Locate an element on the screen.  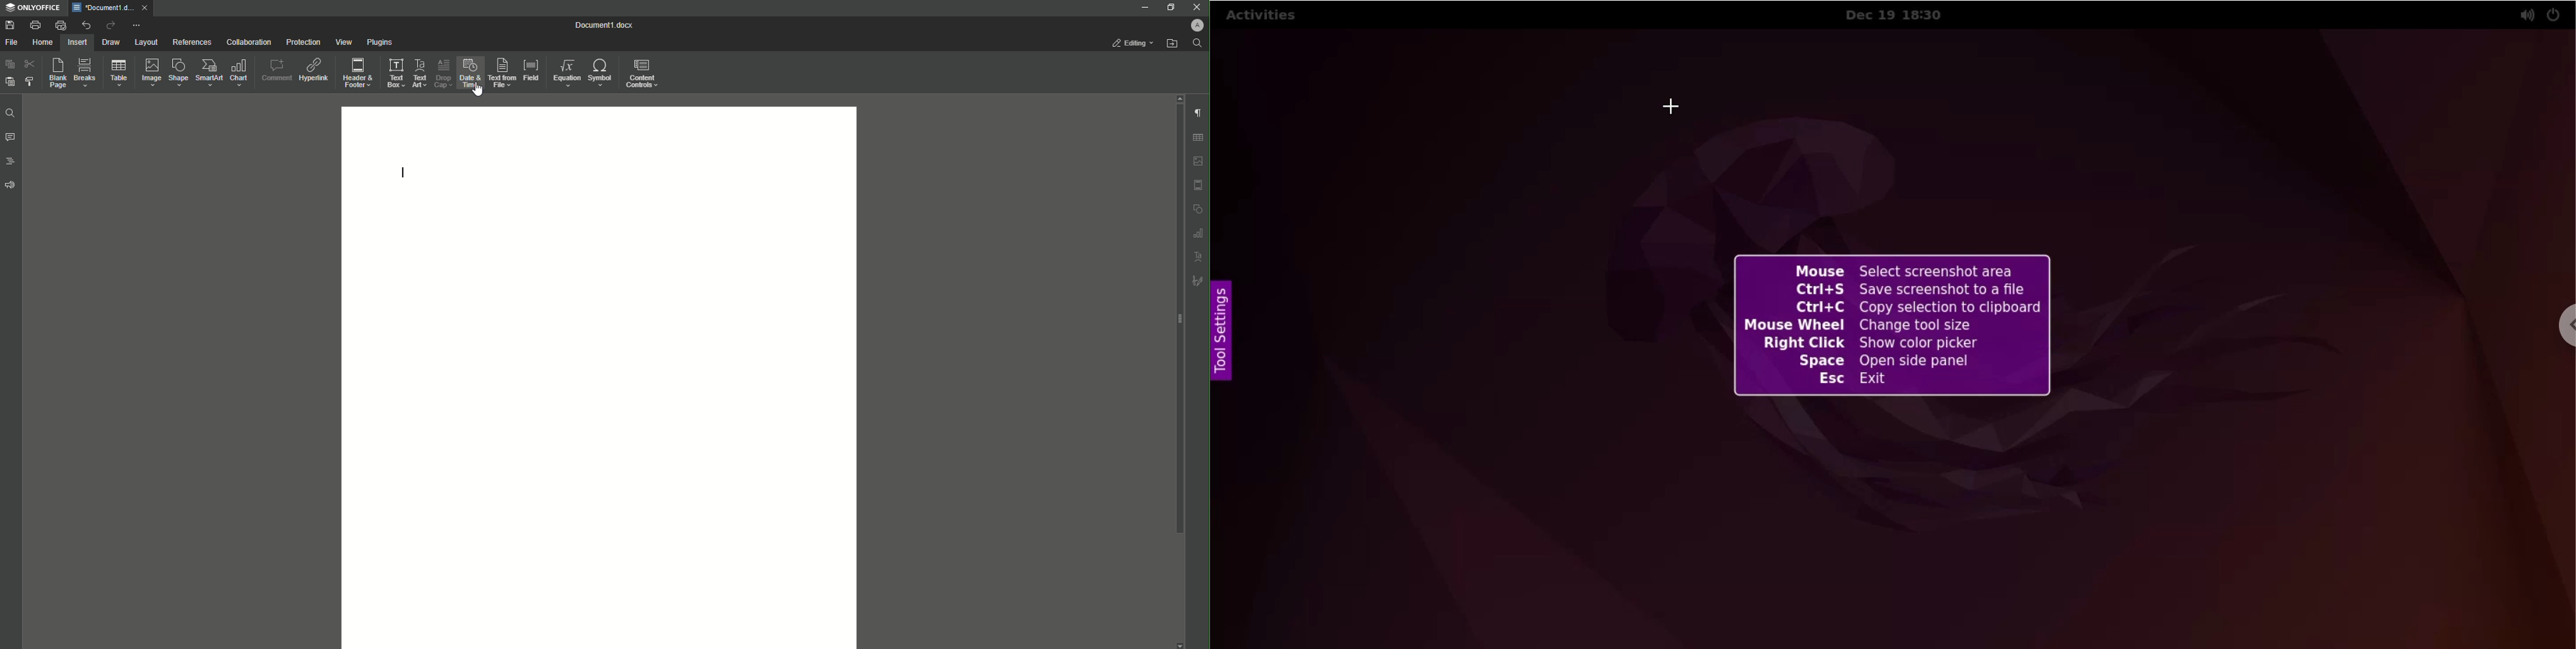
Image is located at coordinates (148, 72).